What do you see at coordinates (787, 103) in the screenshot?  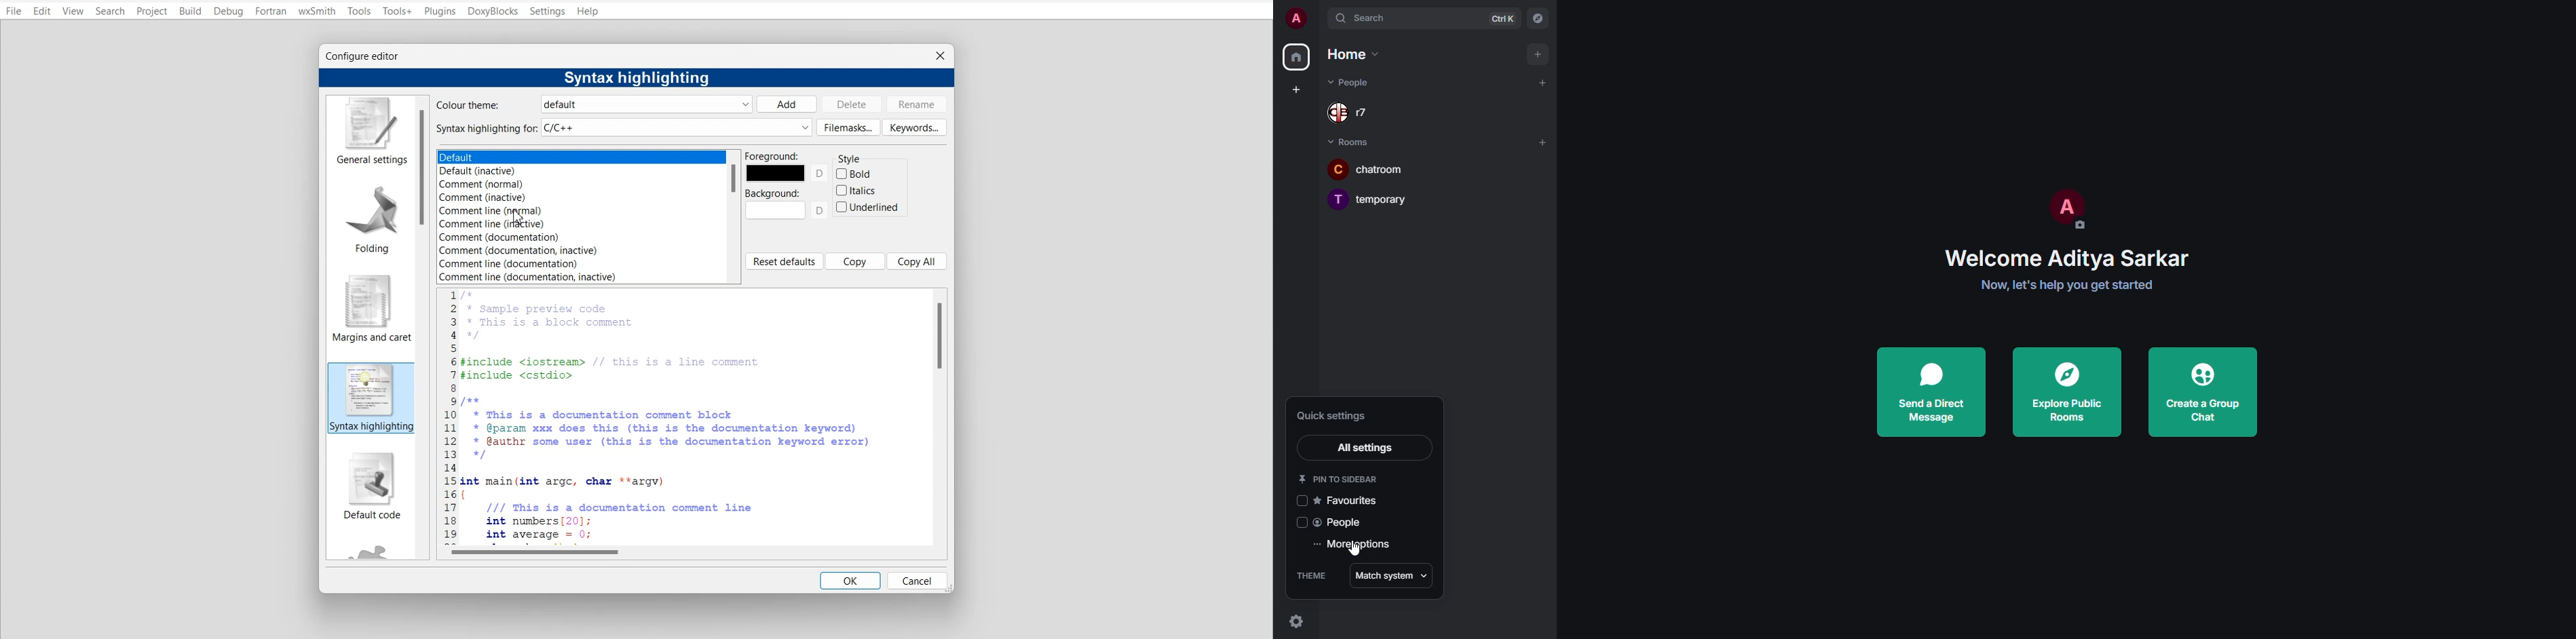 I see `Add` at bounding box center [787, 103].